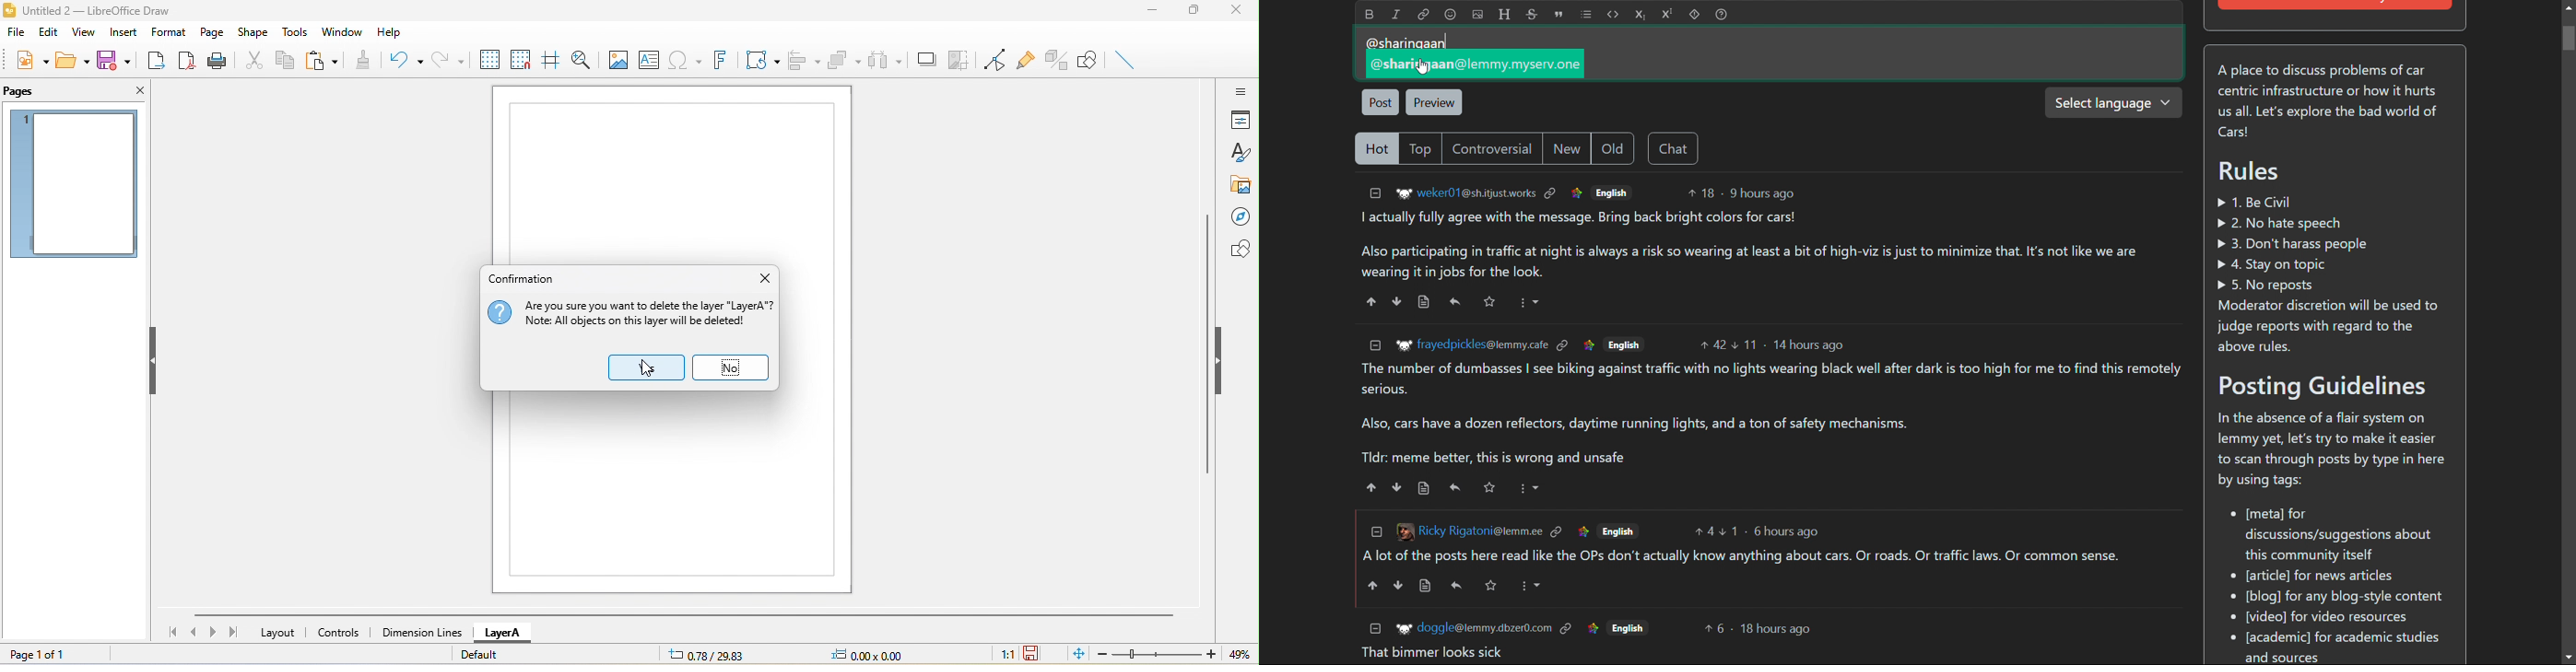  I want to click on Page Pane, so click(1057, 60).